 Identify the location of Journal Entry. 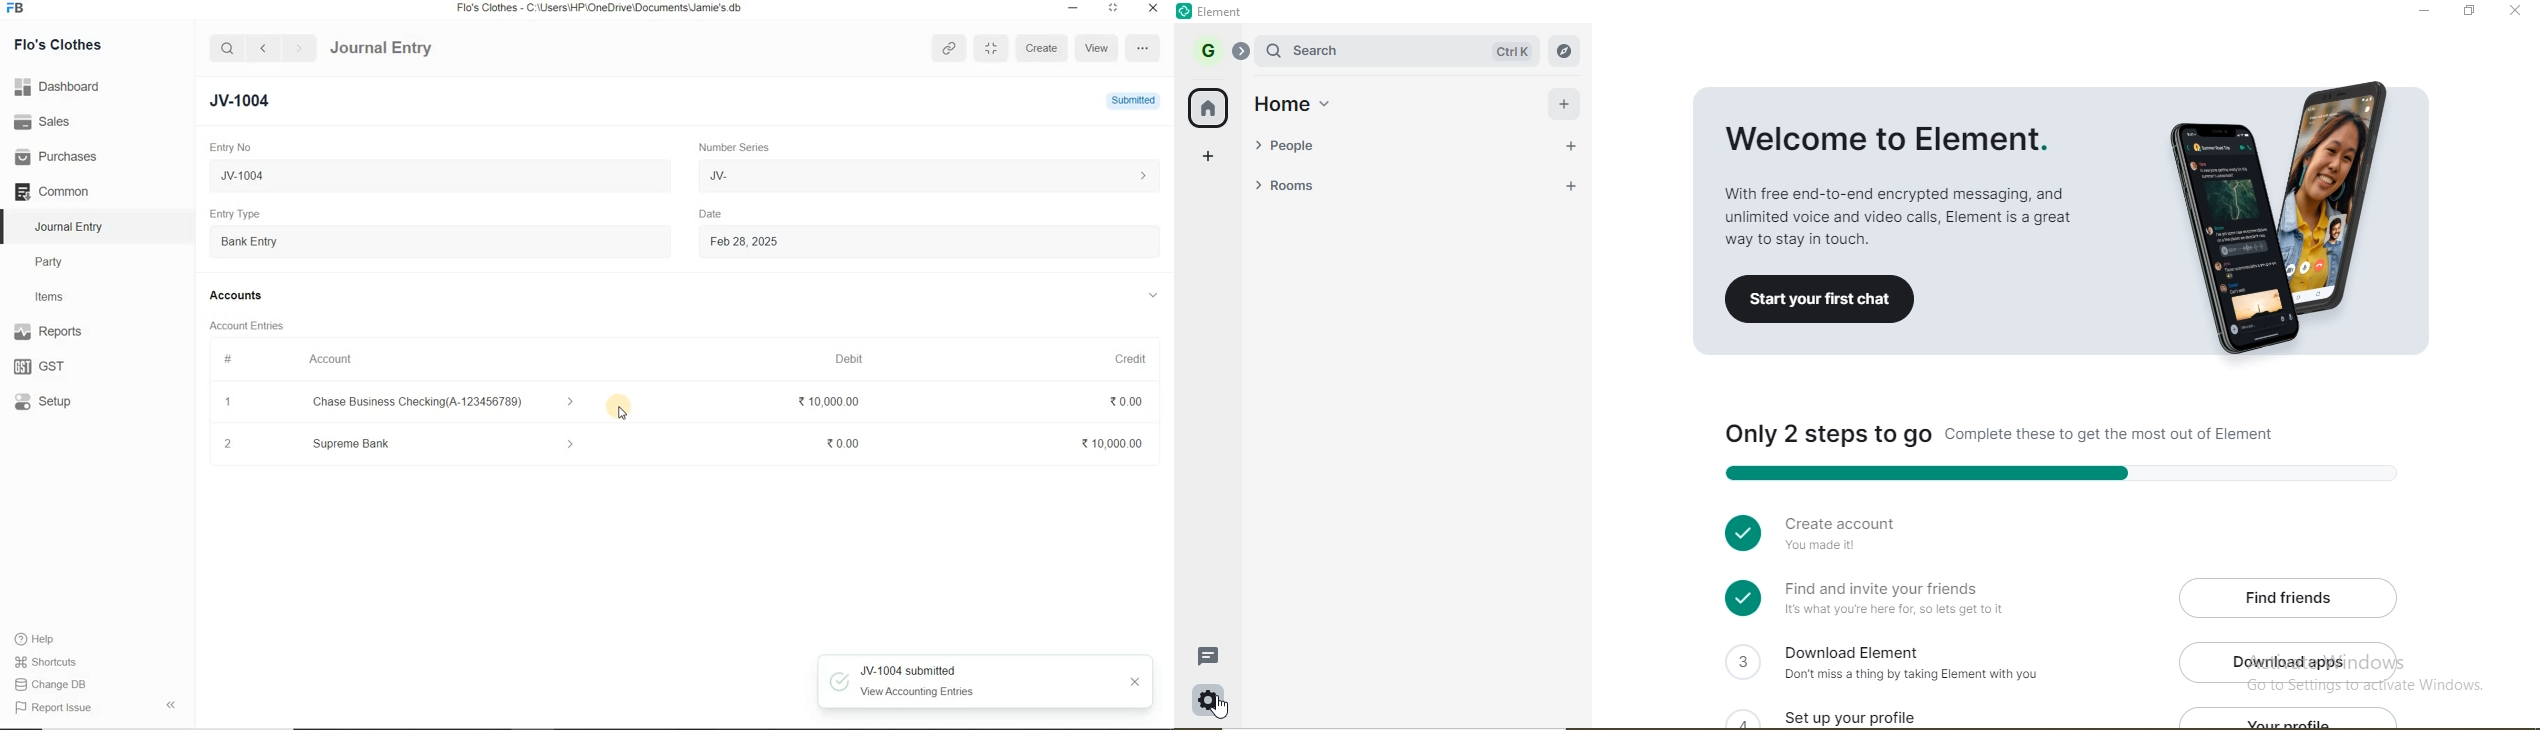
(71, 227).